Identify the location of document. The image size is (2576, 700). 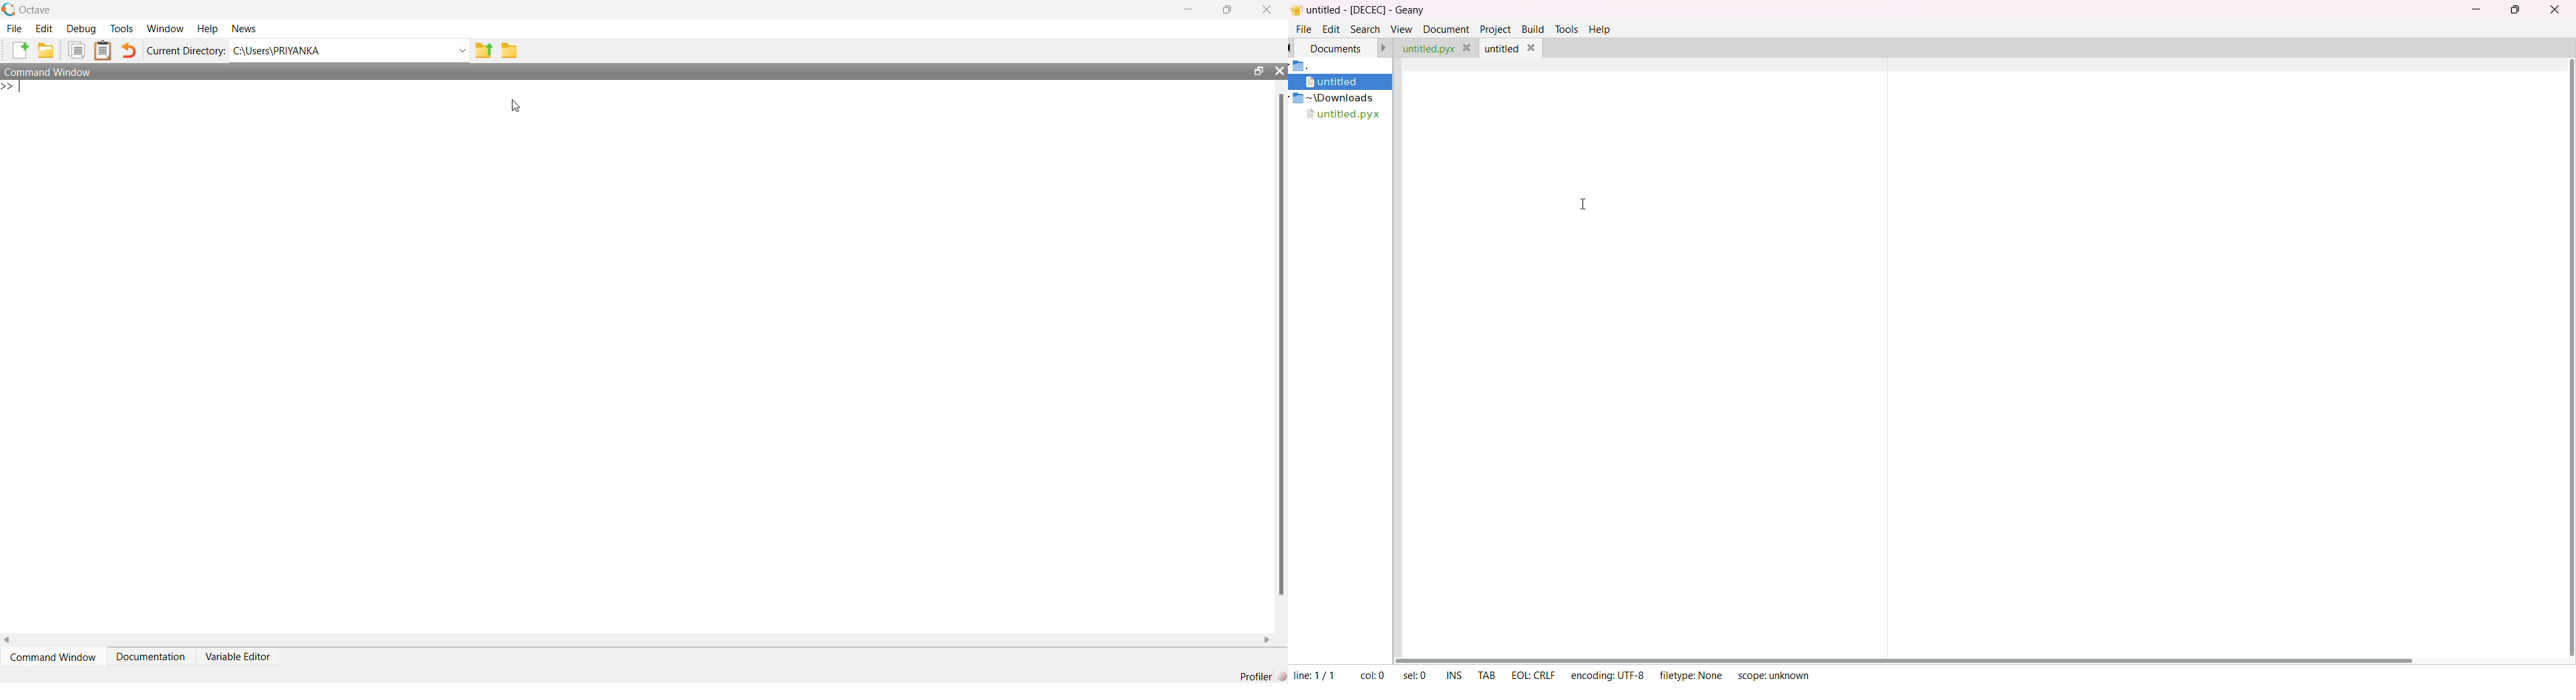
(1445, 30).